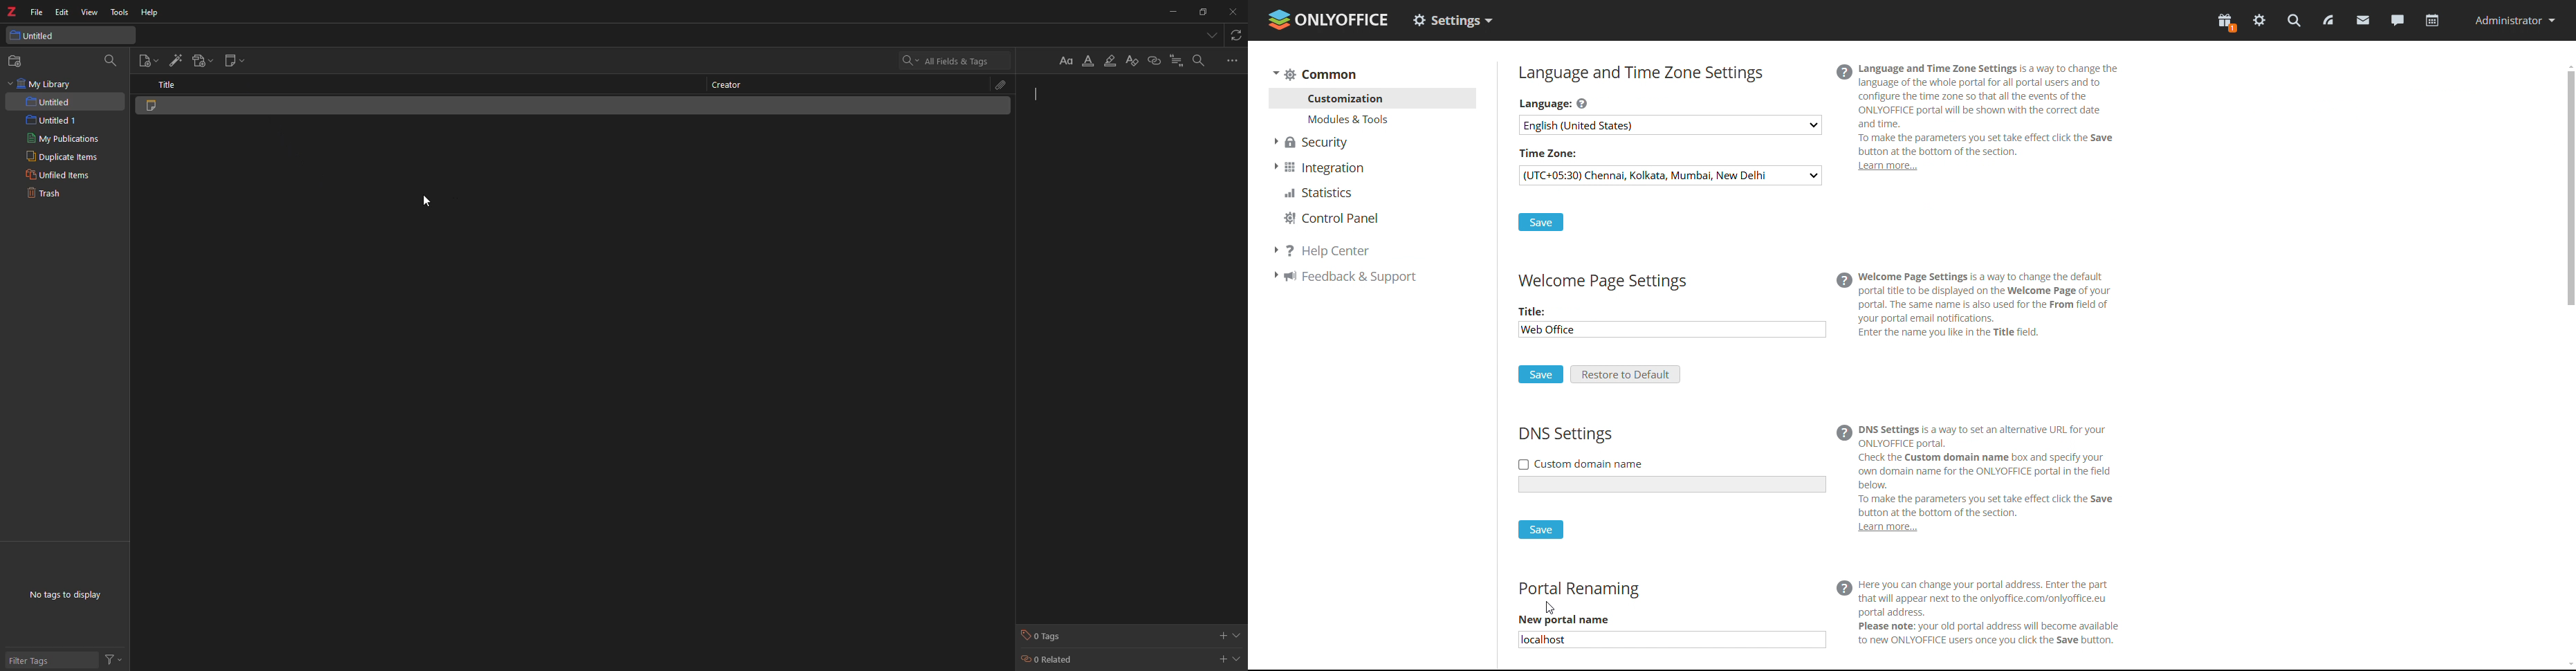 Image resolution: width=2576 pixels, height=672 pixels. I want to click on save, so click(1540, 374).